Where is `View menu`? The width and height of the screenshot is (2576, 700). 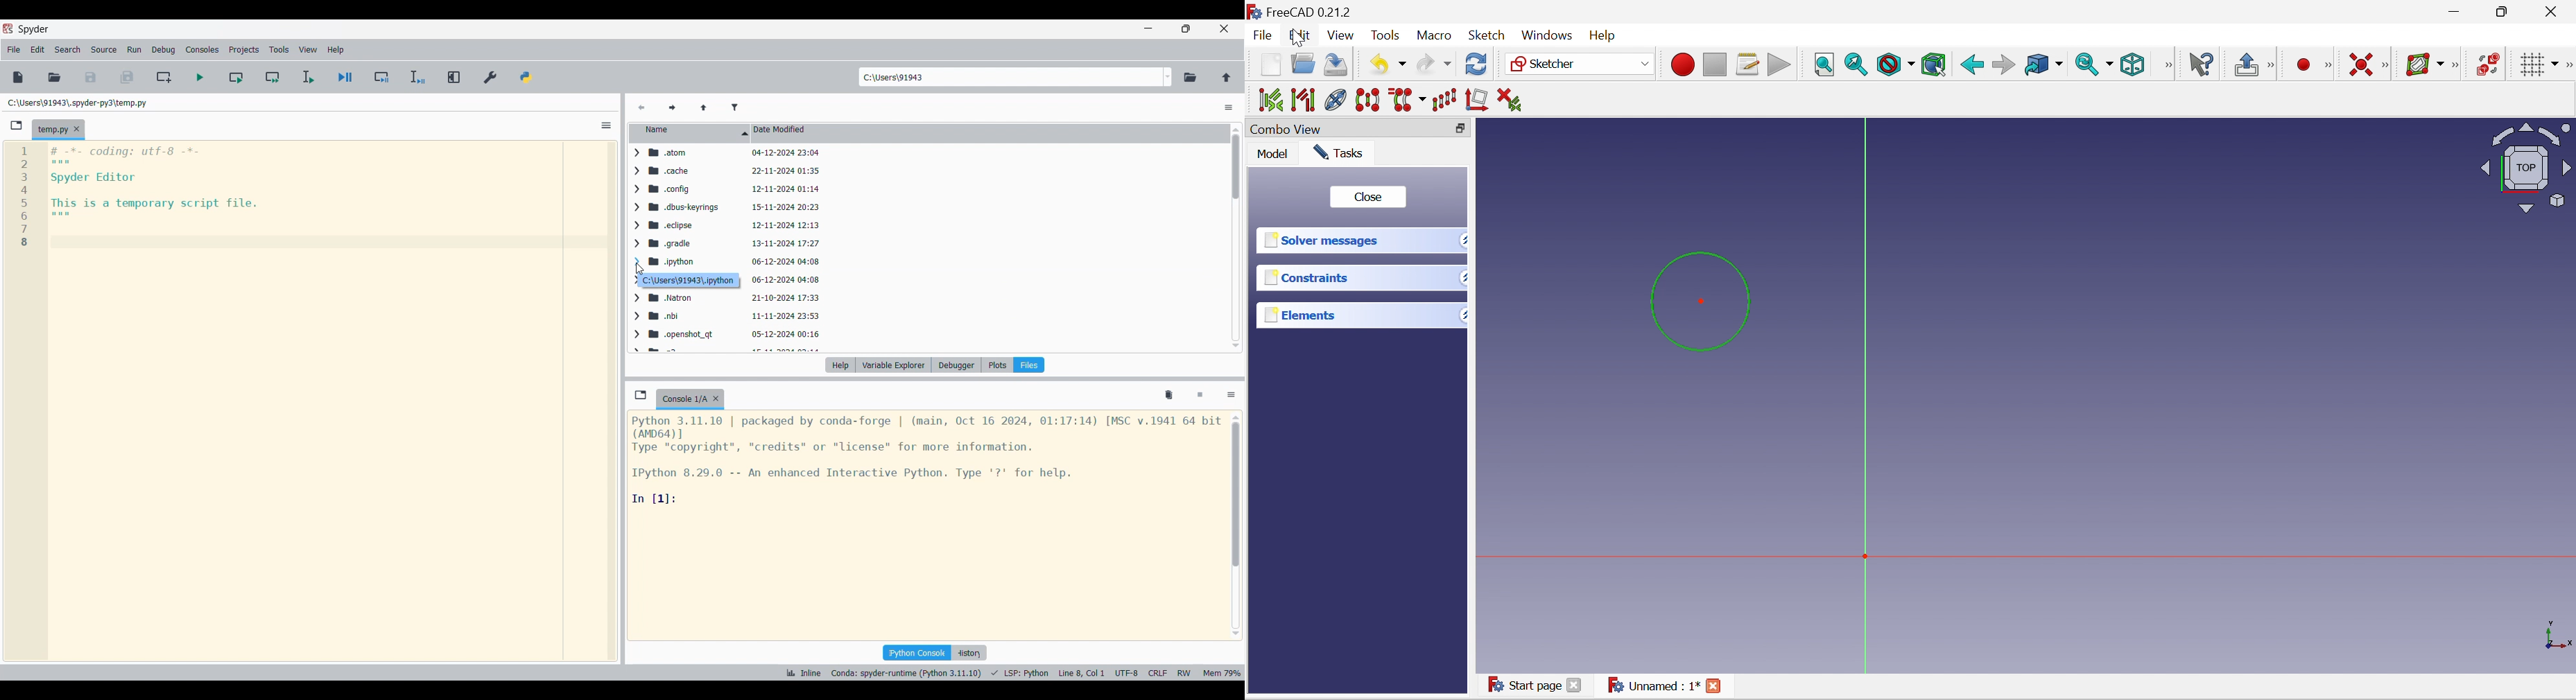 View menu is located at coordinates (308, 49).